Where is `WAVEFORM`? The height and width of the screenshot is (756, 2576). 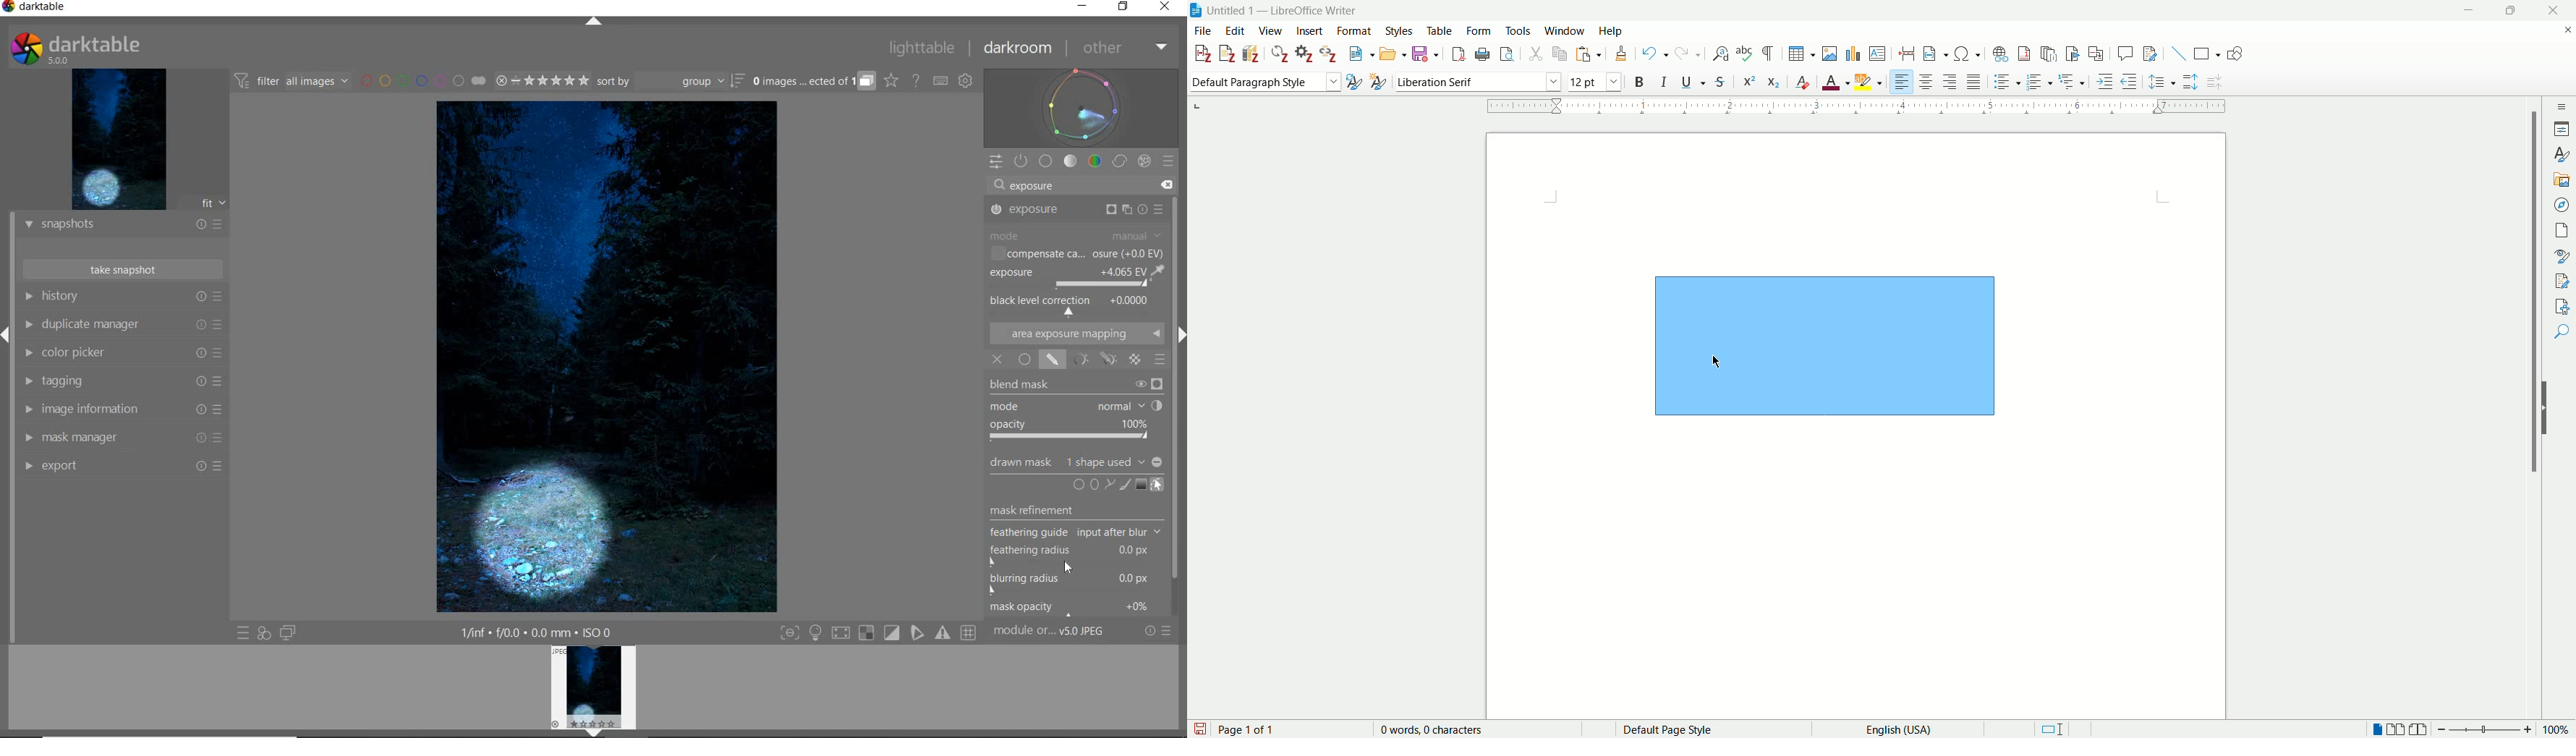
WAVEFORM is located at coordinates (1081, 107).